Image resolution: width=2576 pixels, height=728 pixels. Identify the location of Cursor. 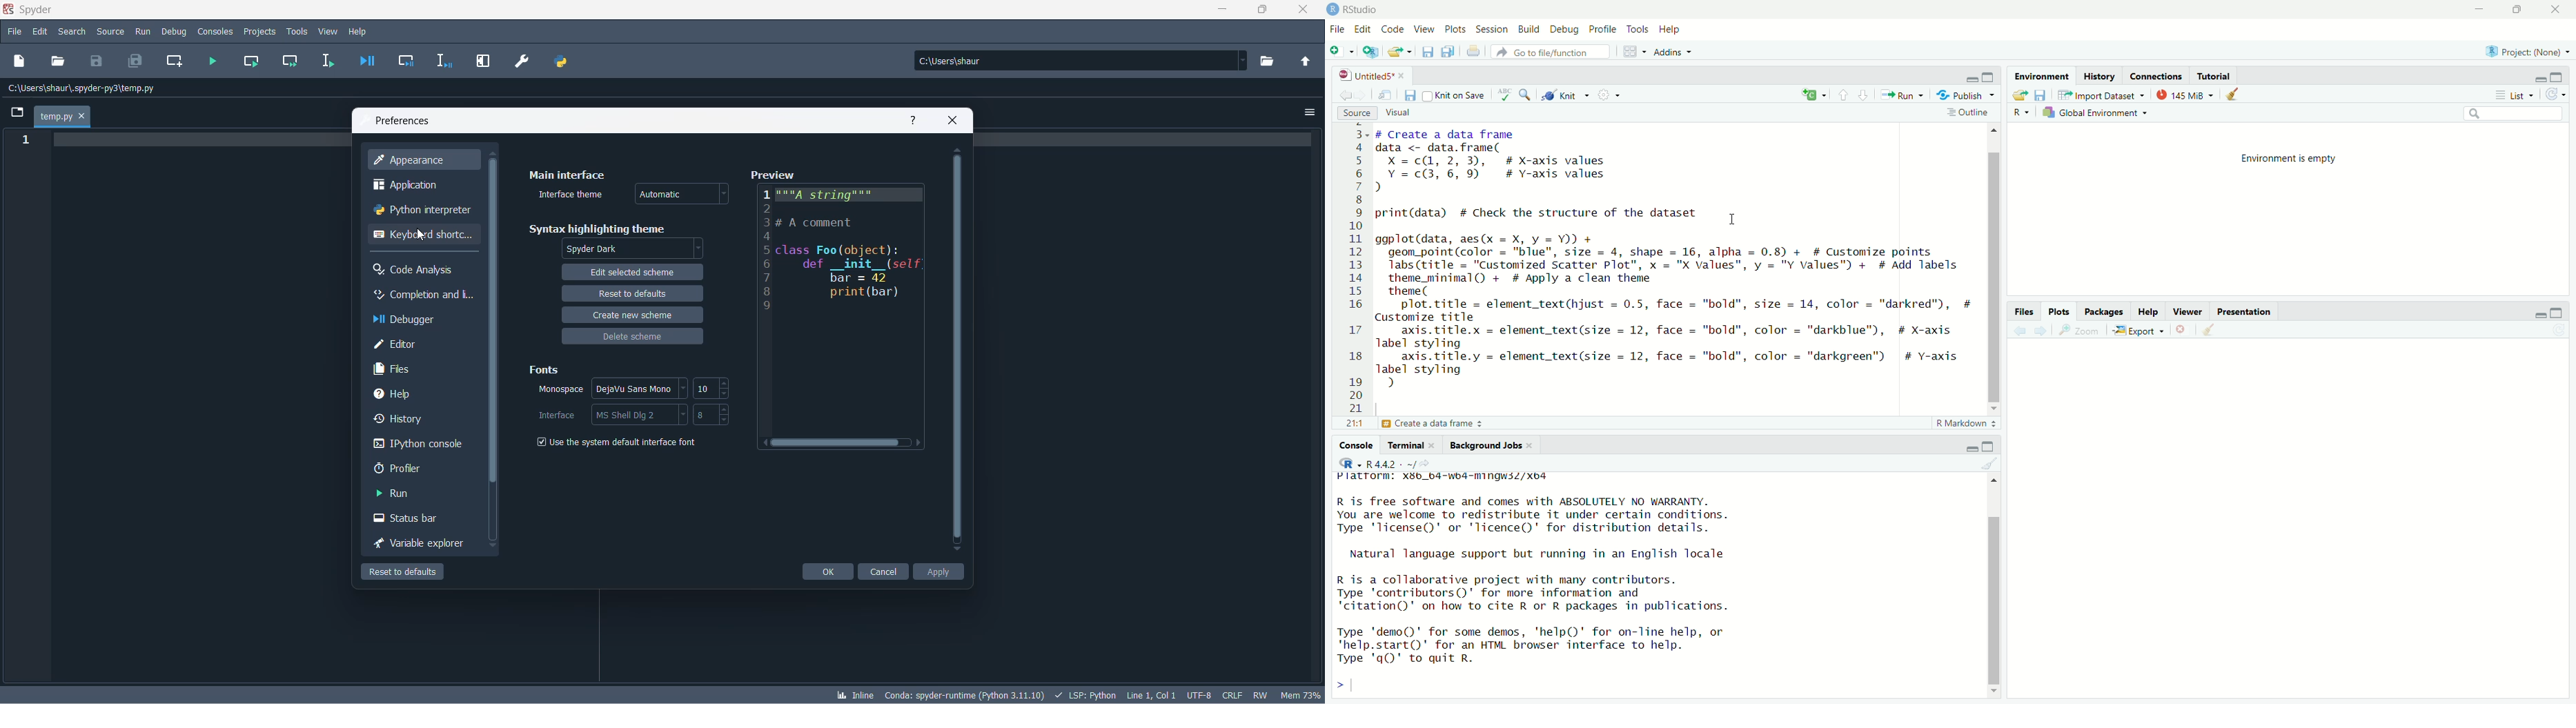
(1734, 218).